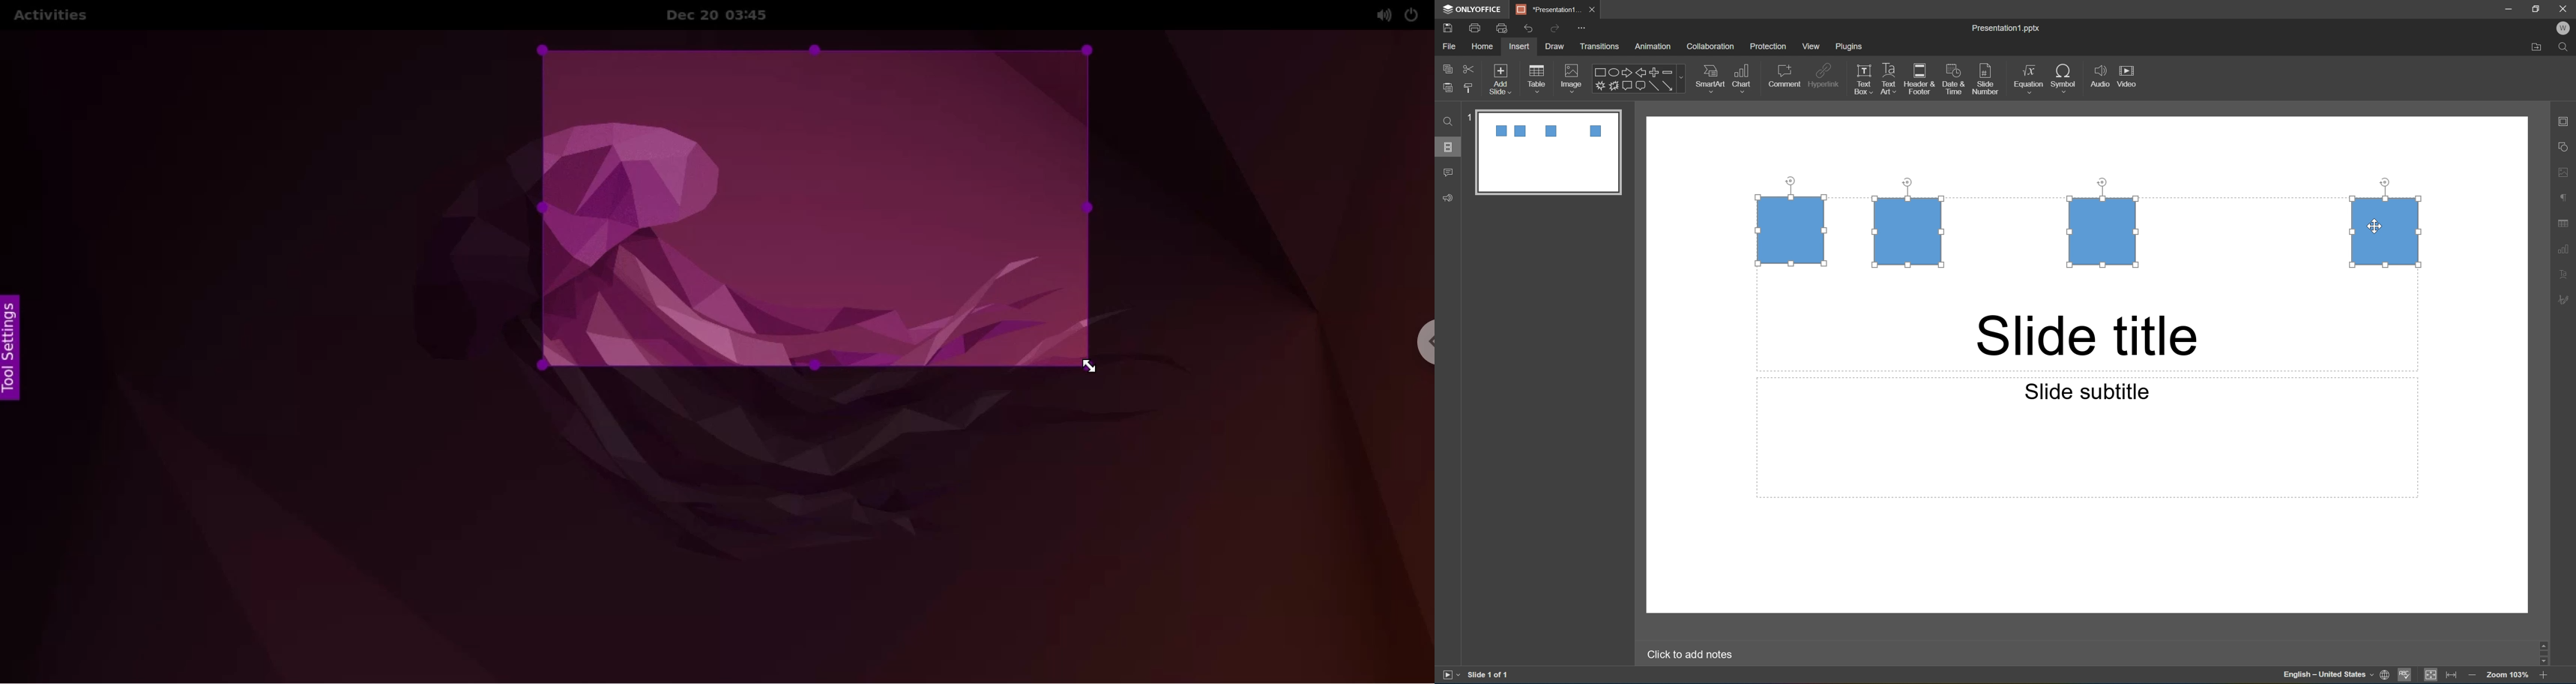 Image resolution: width=2576 pixels, height=700 pixels. What do you see at coordinates (1502, 27) in the screenshot?
I see `quick print` at bounding box center [1502, 27].